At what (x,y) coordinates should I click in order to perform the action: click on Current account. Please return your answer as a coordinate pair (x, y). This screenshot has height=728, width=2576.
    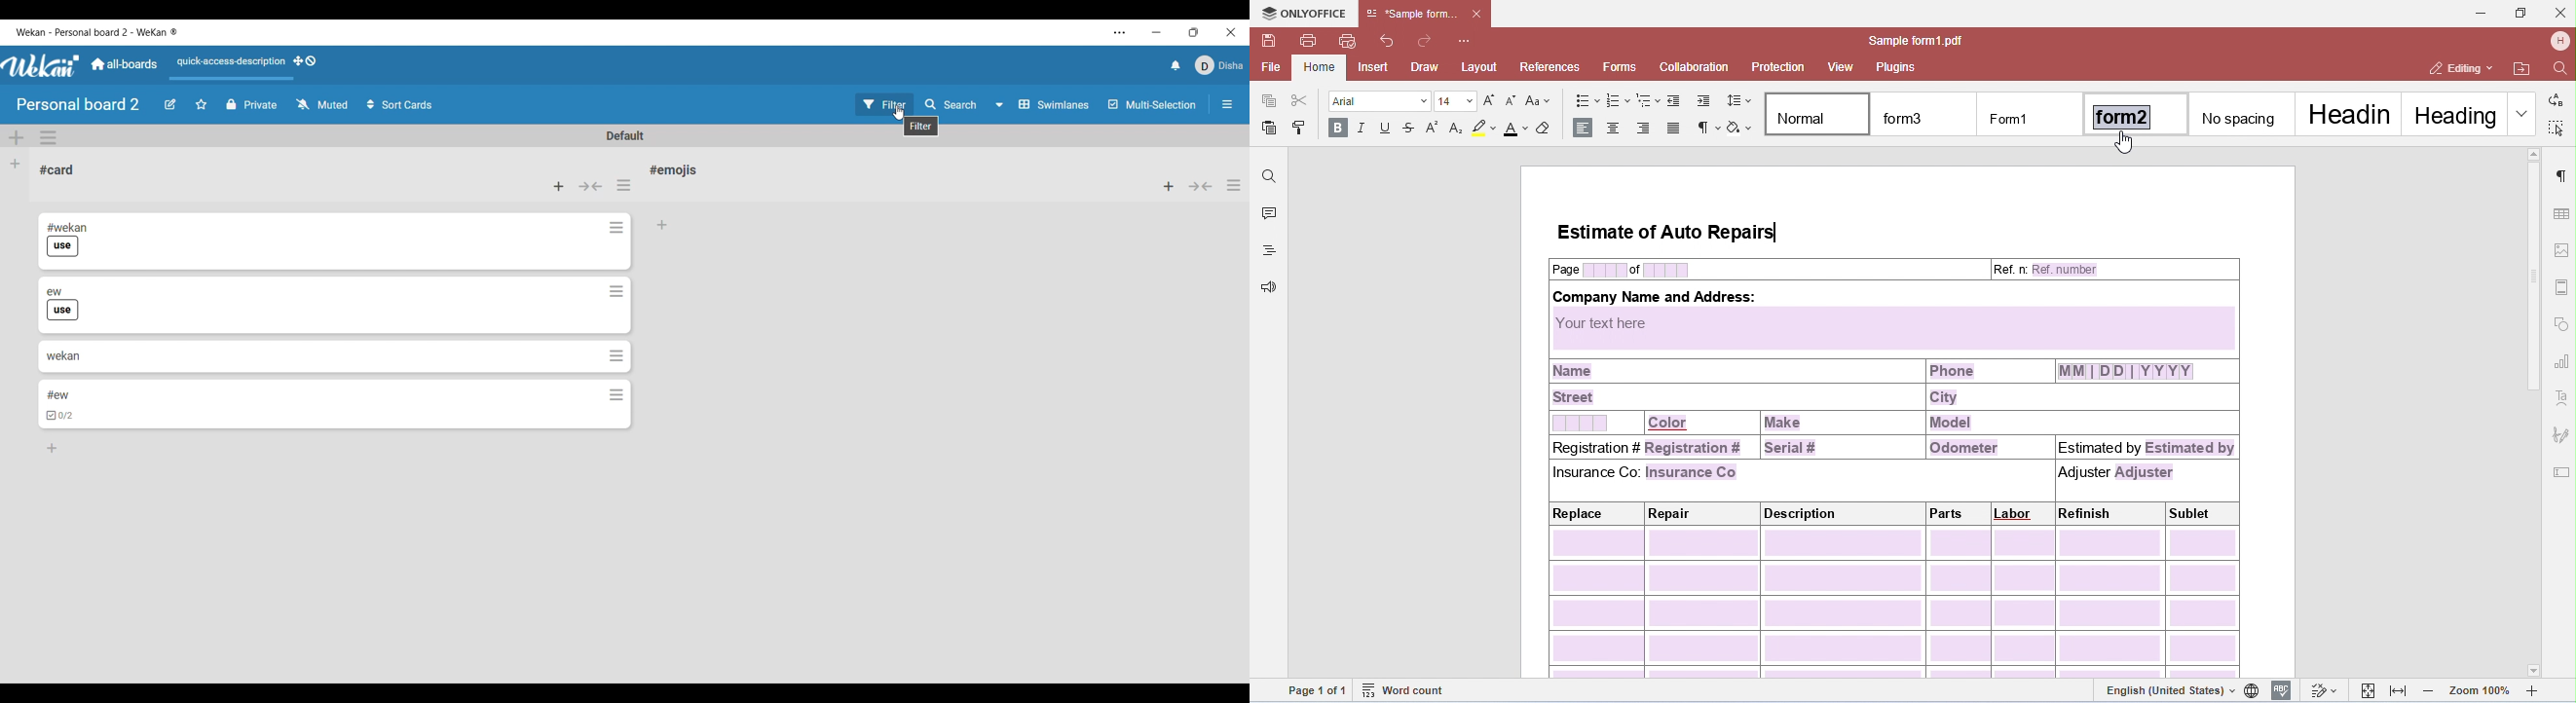
    Looking at the image, I should click on (1219, 65).